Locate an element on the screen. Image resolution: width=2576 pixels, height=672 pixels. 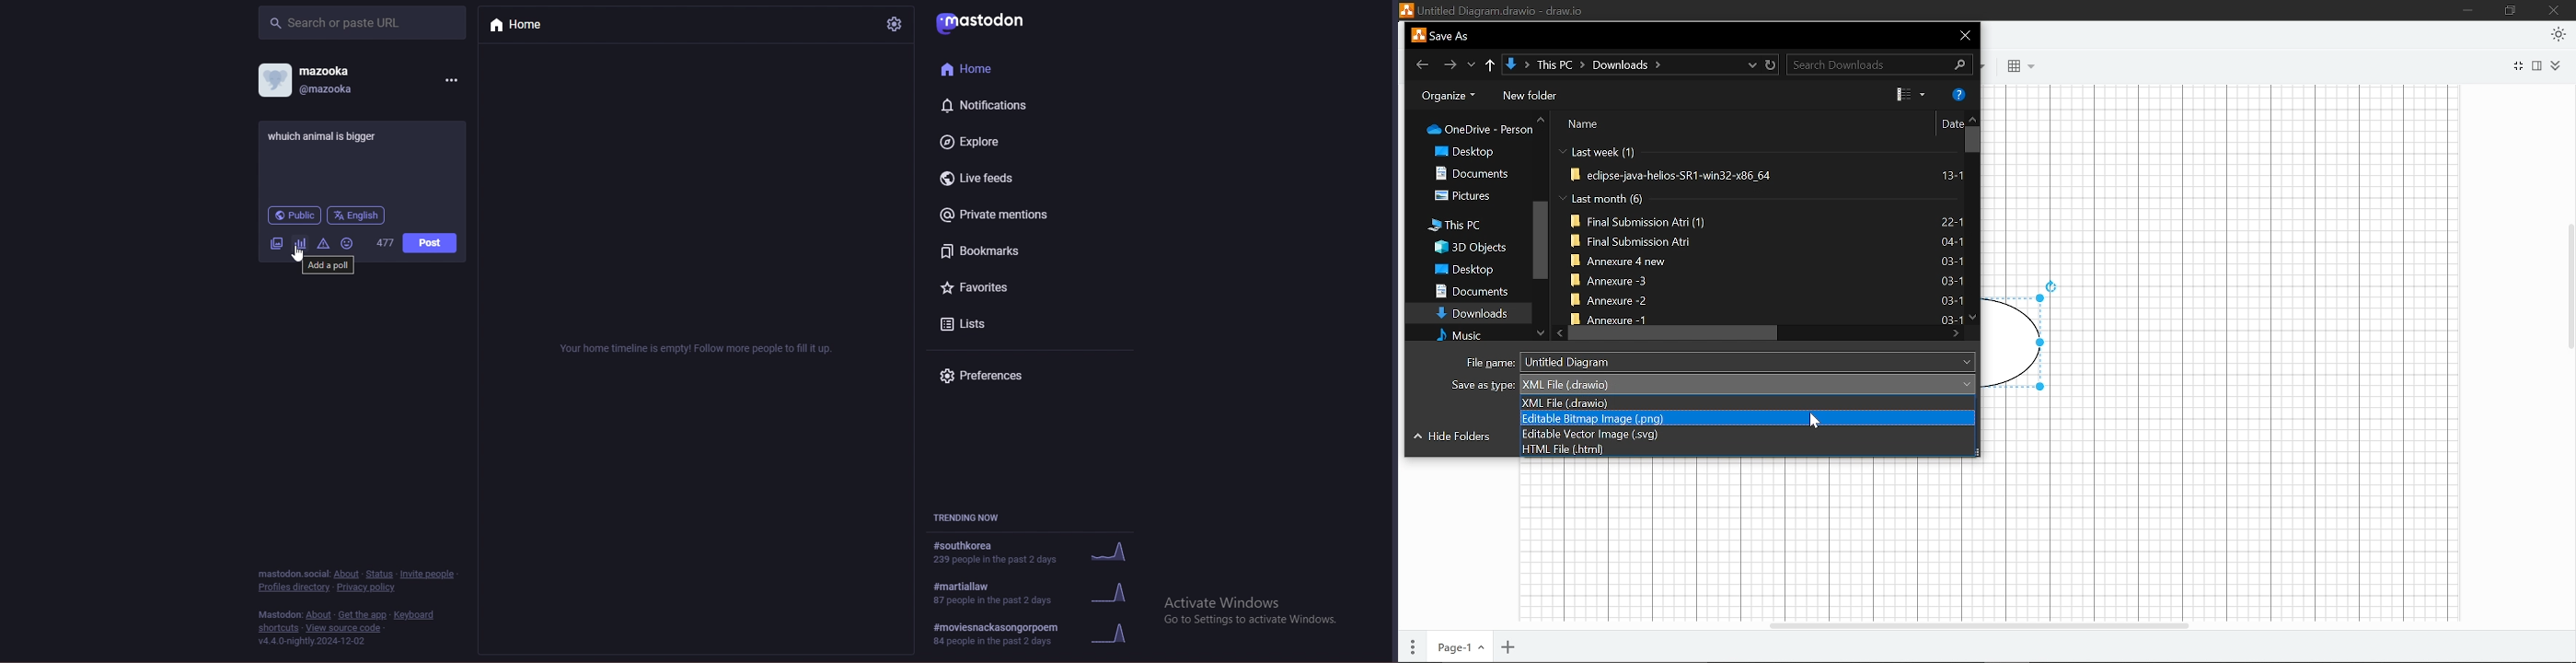
File name is located at coordinates (1719, 361).